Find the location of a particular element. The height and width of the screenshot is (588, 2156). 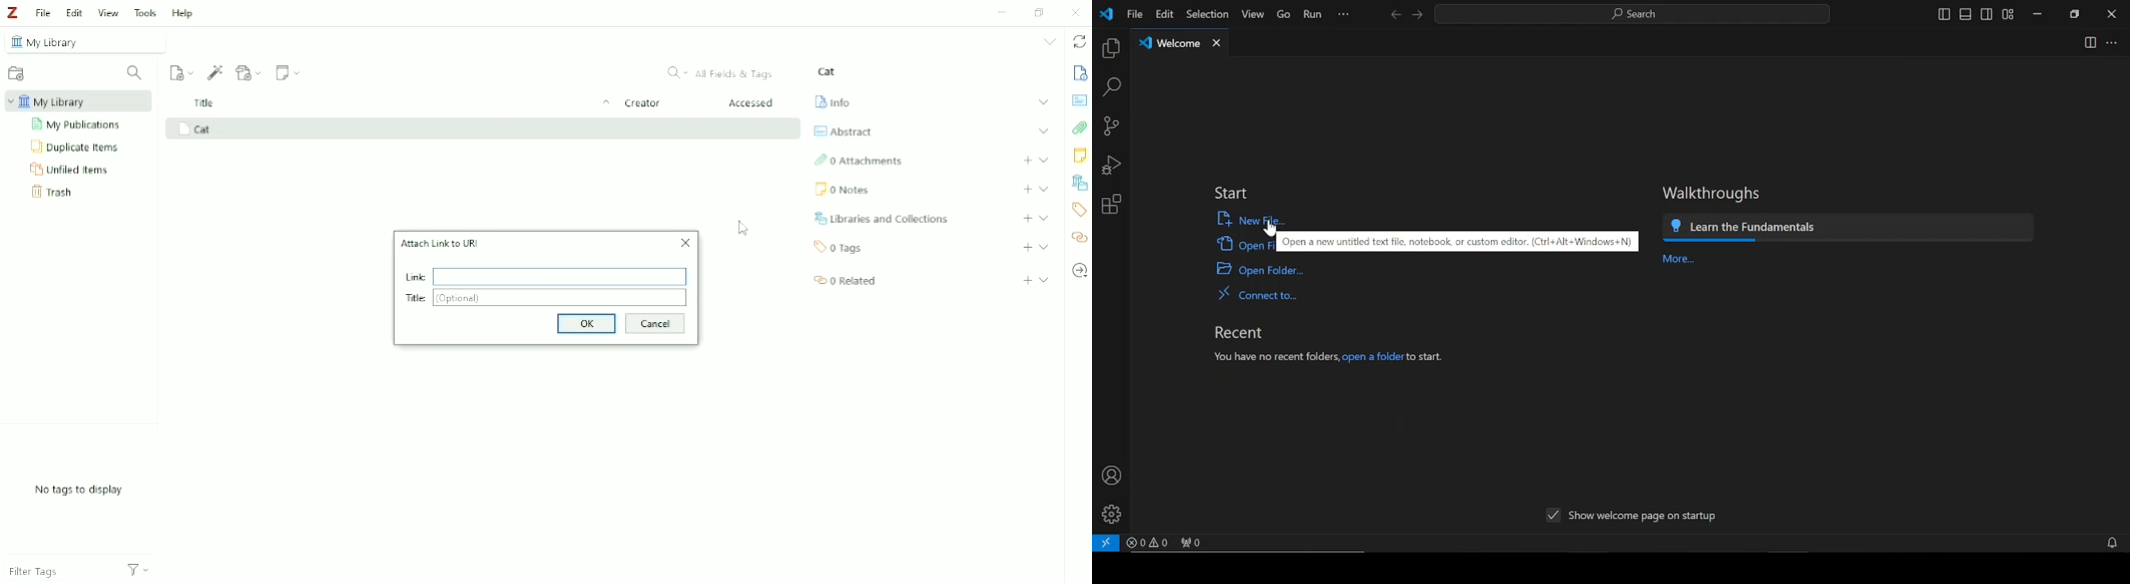

Help is located at coordinates (182, 14).